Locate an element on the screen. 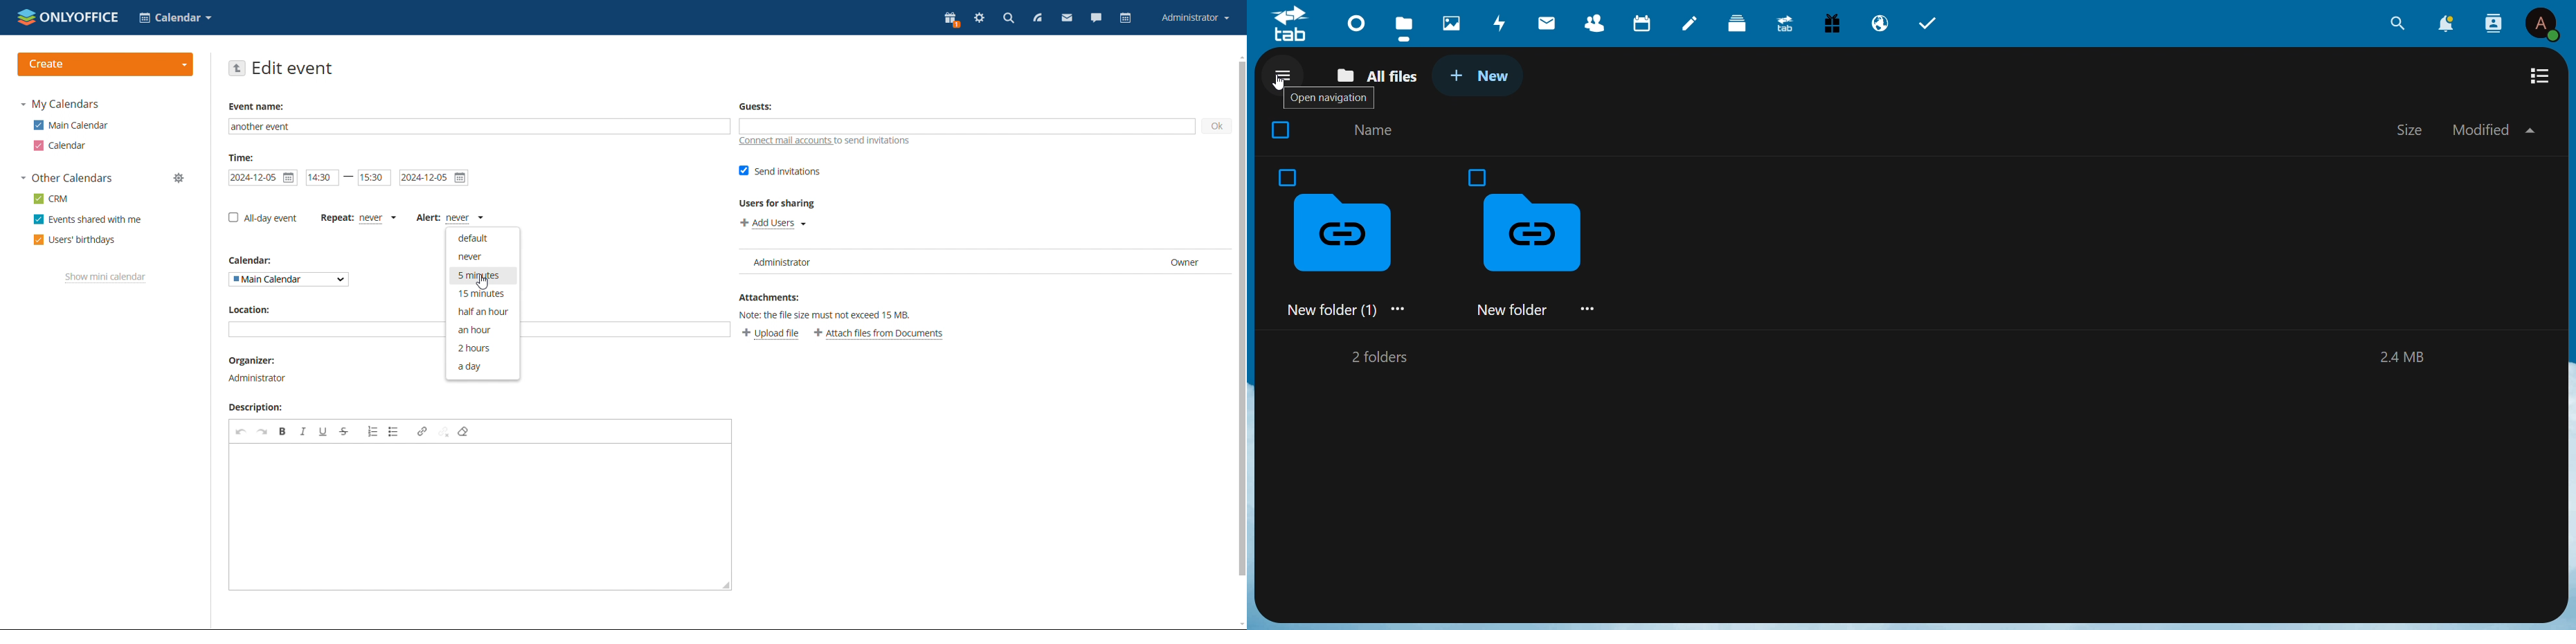 This screenshot has height=644, width=2576. undo is located at coordinates (242, 432).